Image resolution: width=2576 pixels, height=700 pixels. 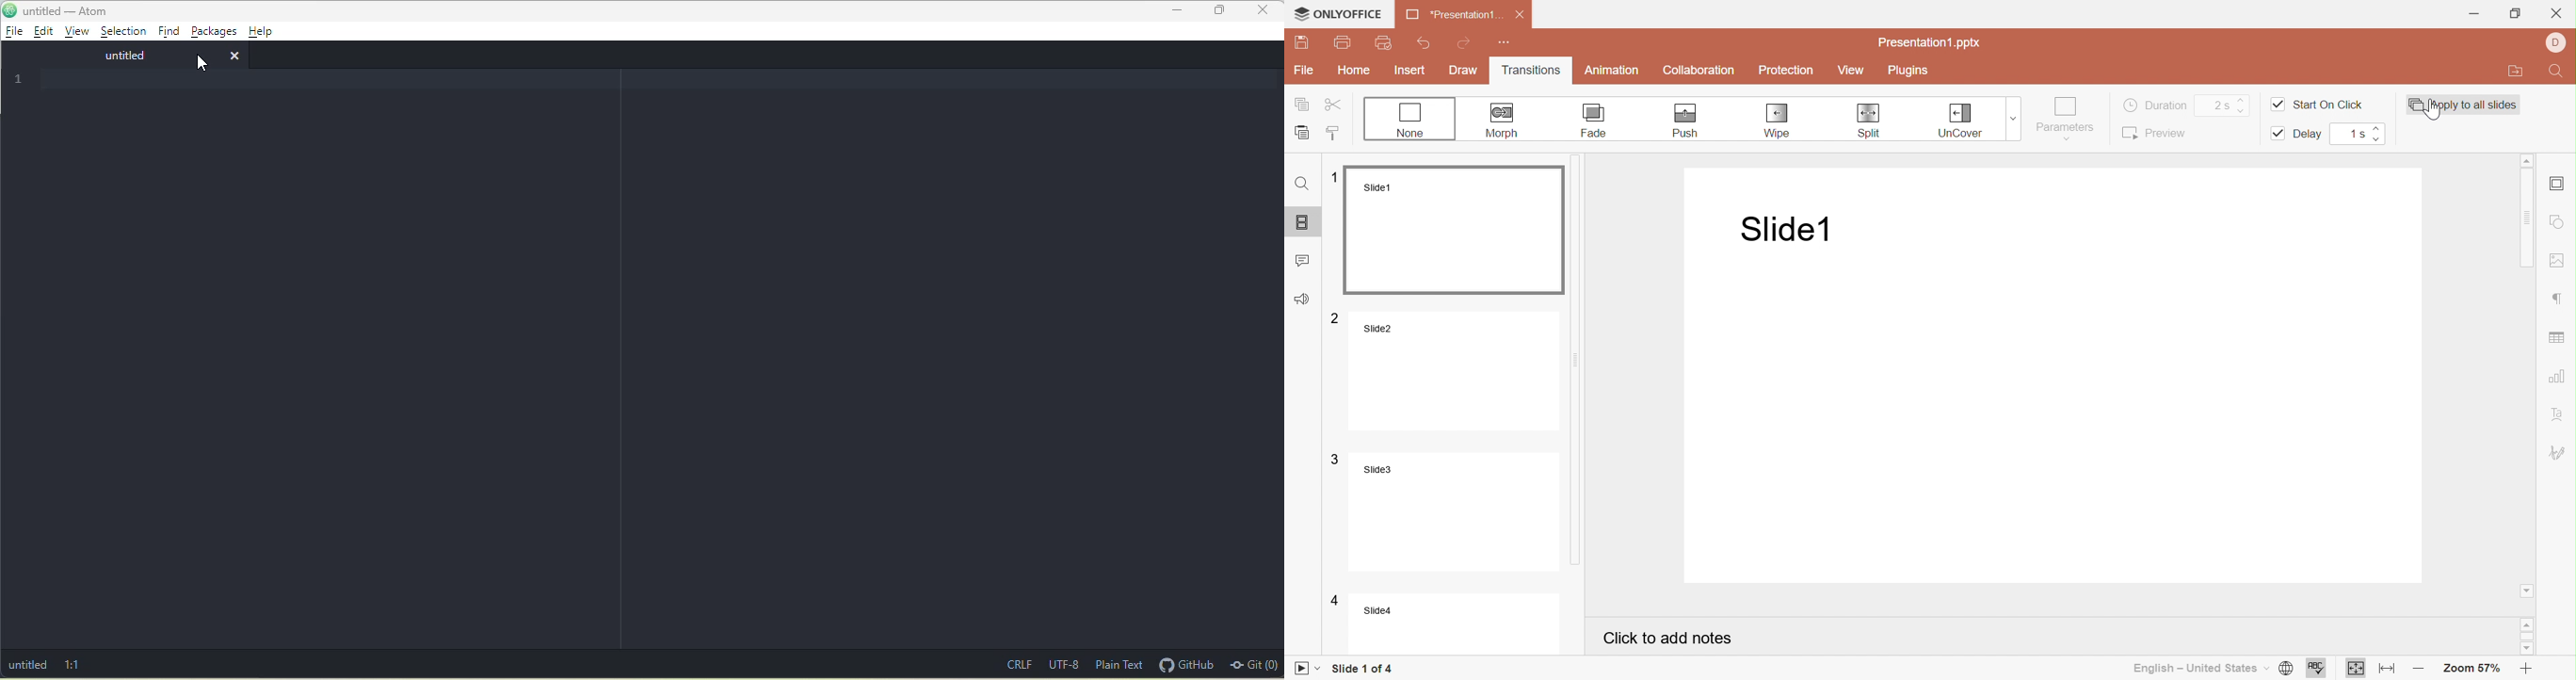 I want to click on Start on click, so click(x=2317, y=103).